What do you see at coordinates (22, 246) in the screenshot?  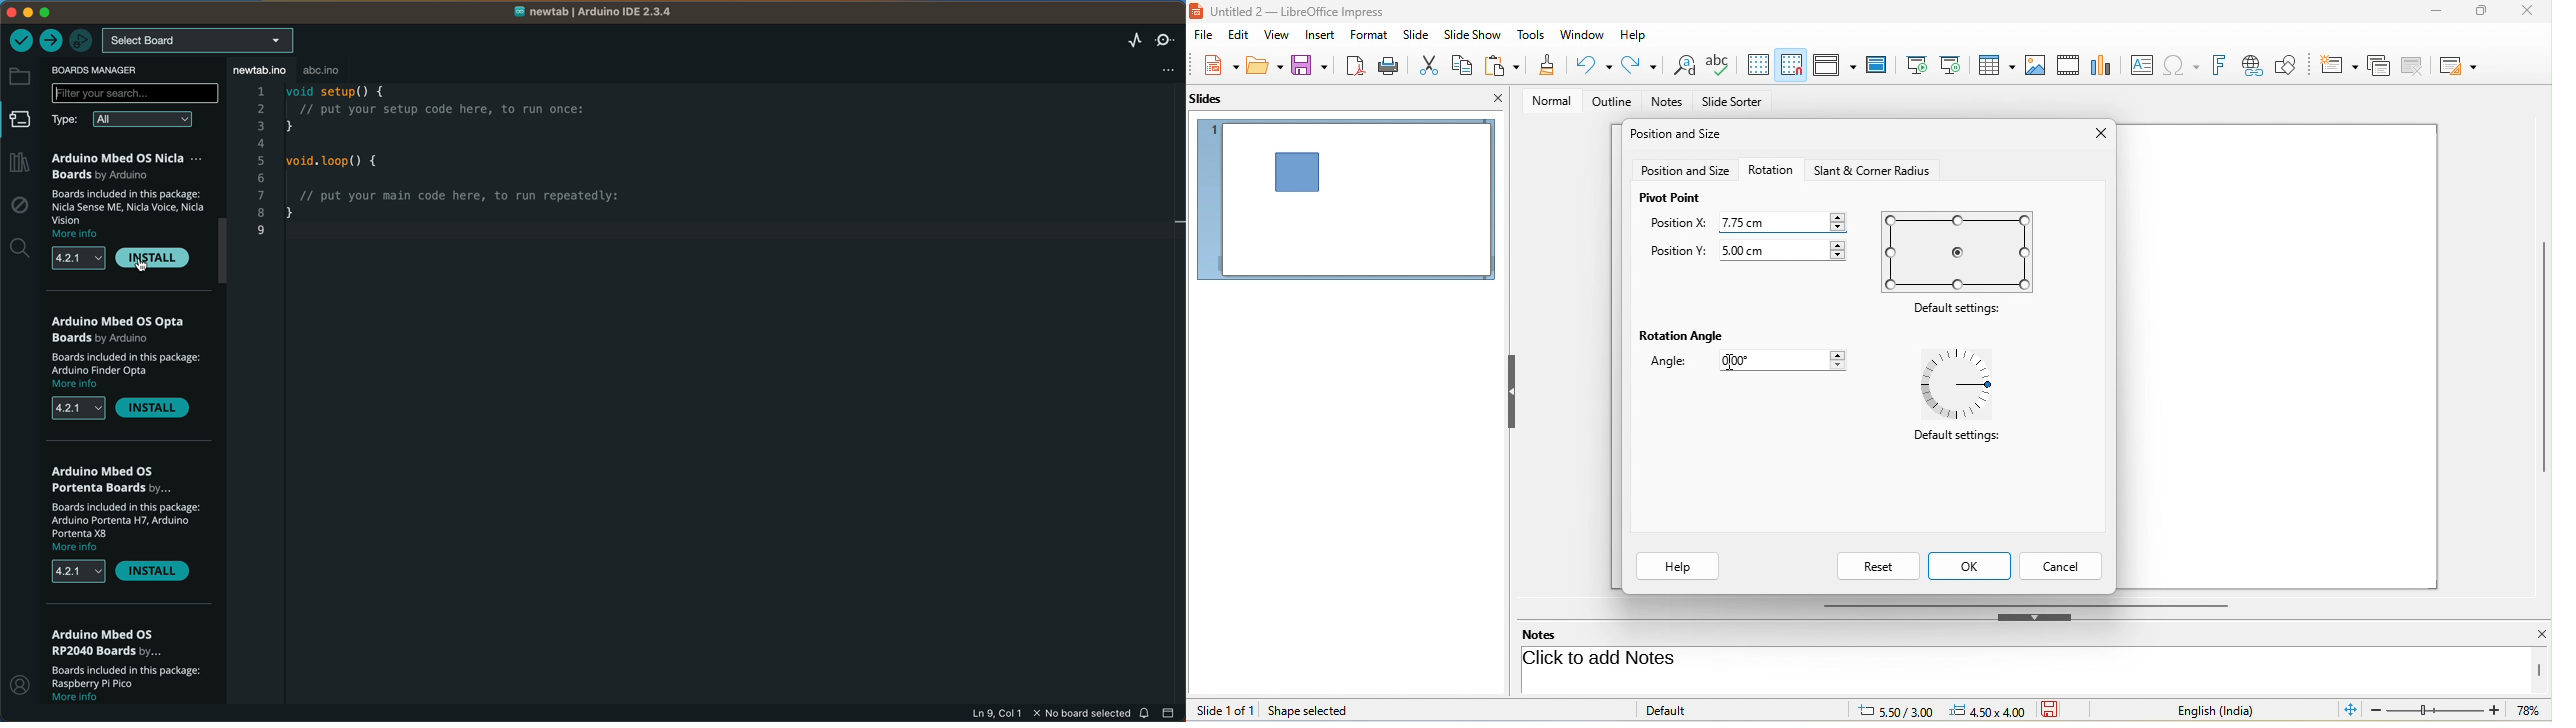 I see `search` at bounding box center [22, 246].